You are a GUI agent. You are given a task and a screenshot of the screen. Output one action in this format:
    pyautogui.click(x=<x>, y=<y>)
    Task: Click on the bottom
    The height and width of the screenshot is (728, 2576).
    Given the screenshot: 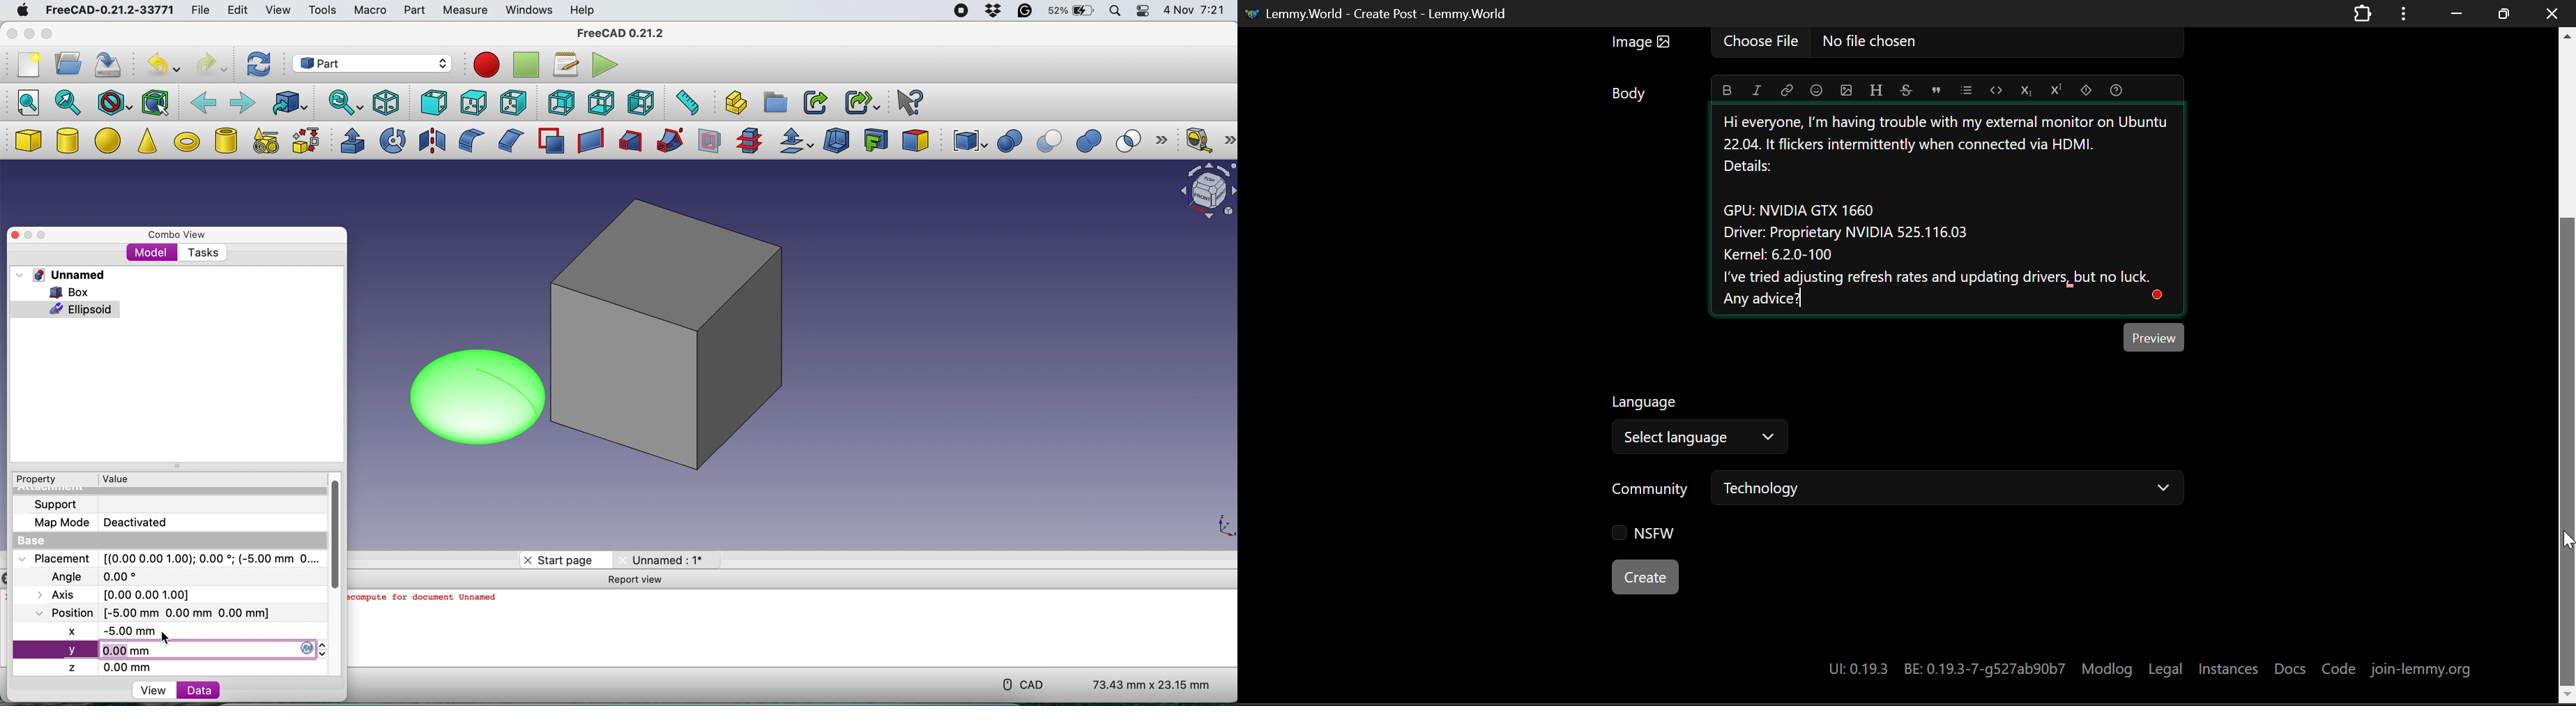 What is the action you would take?
    pyautogui.click(x=602, y=103)
    